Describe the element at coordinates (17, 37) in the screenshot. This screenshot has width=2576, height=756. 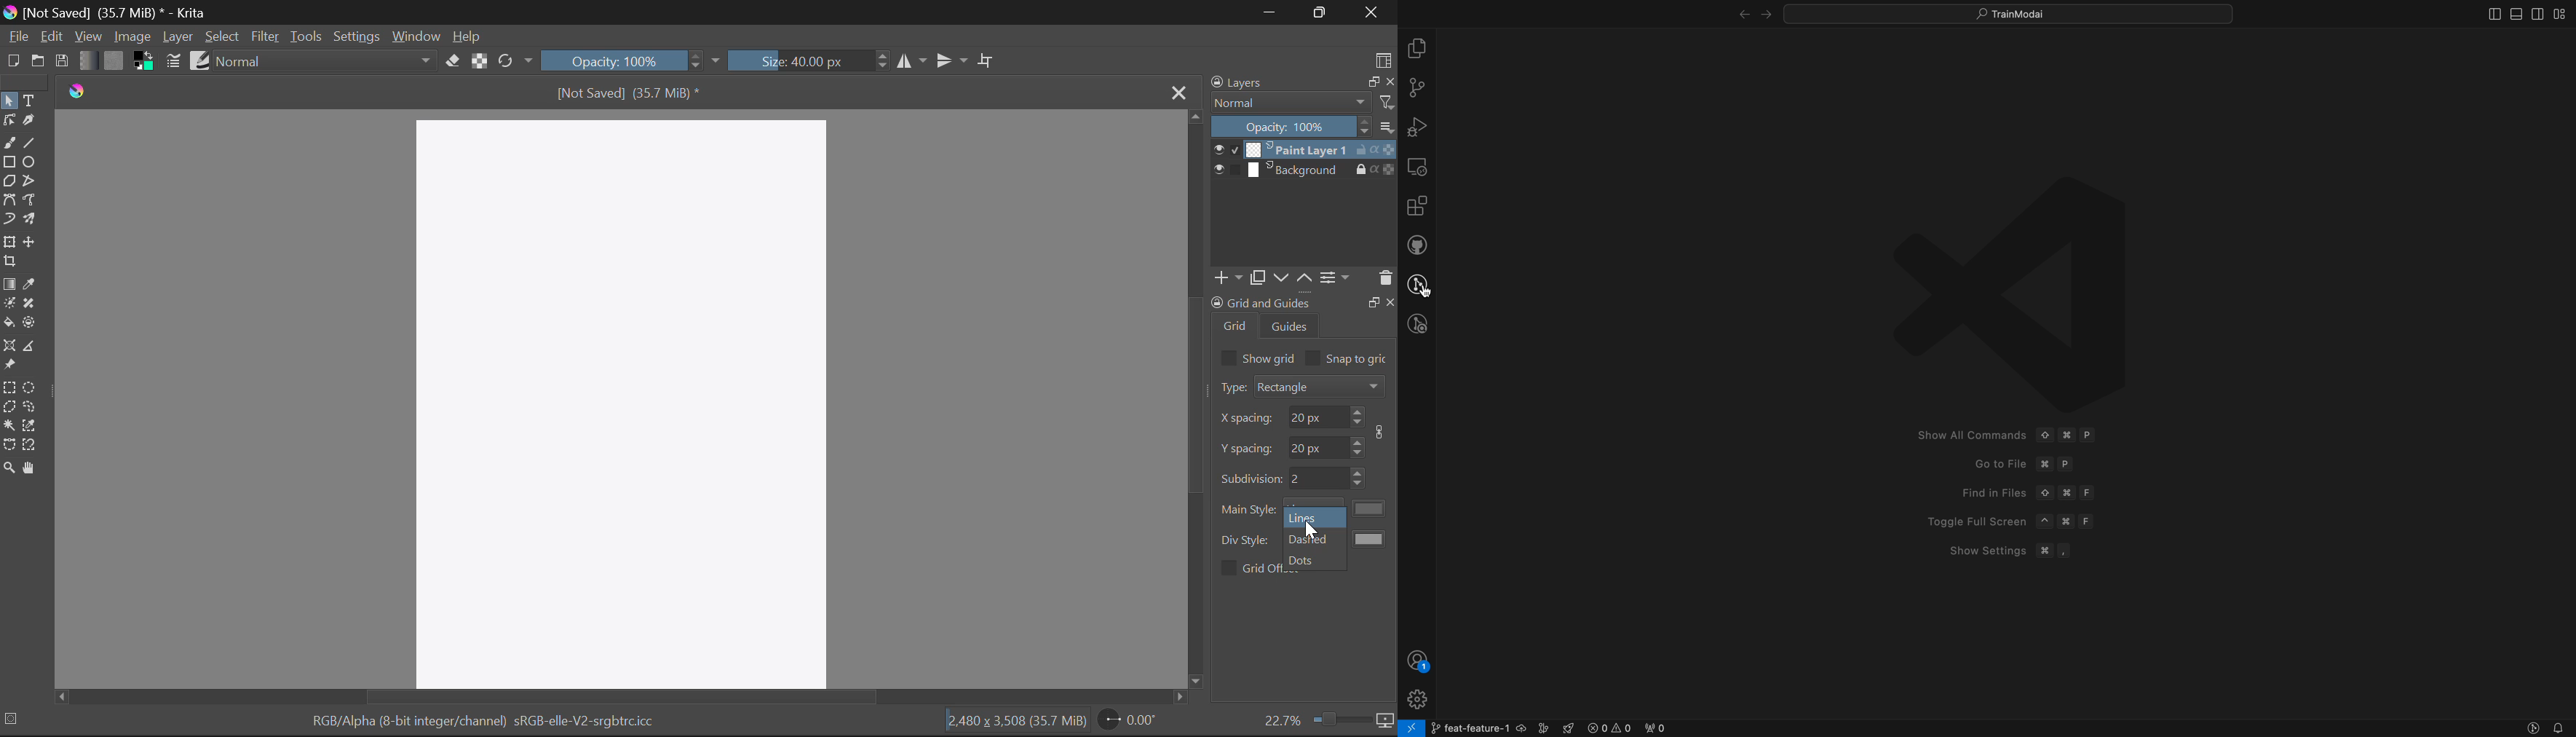
I see `File` at that location.